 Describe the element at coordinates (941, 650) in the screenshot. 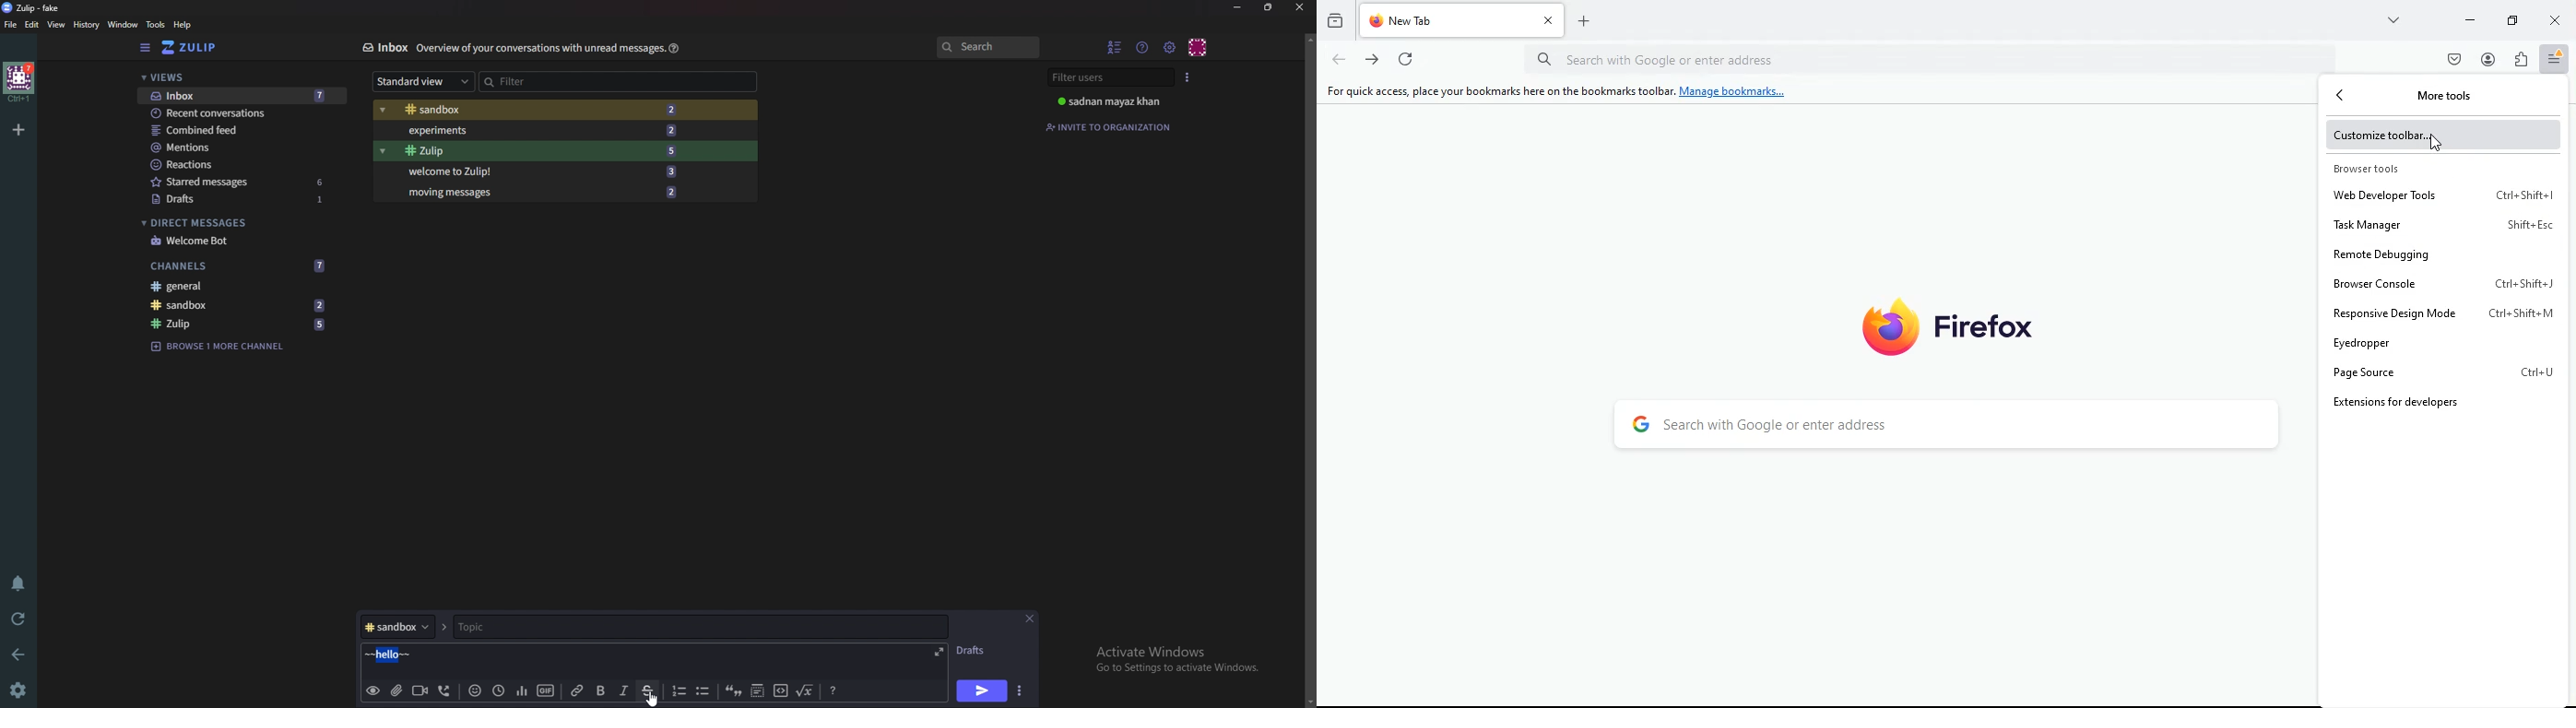

I see `Expand` at that location.